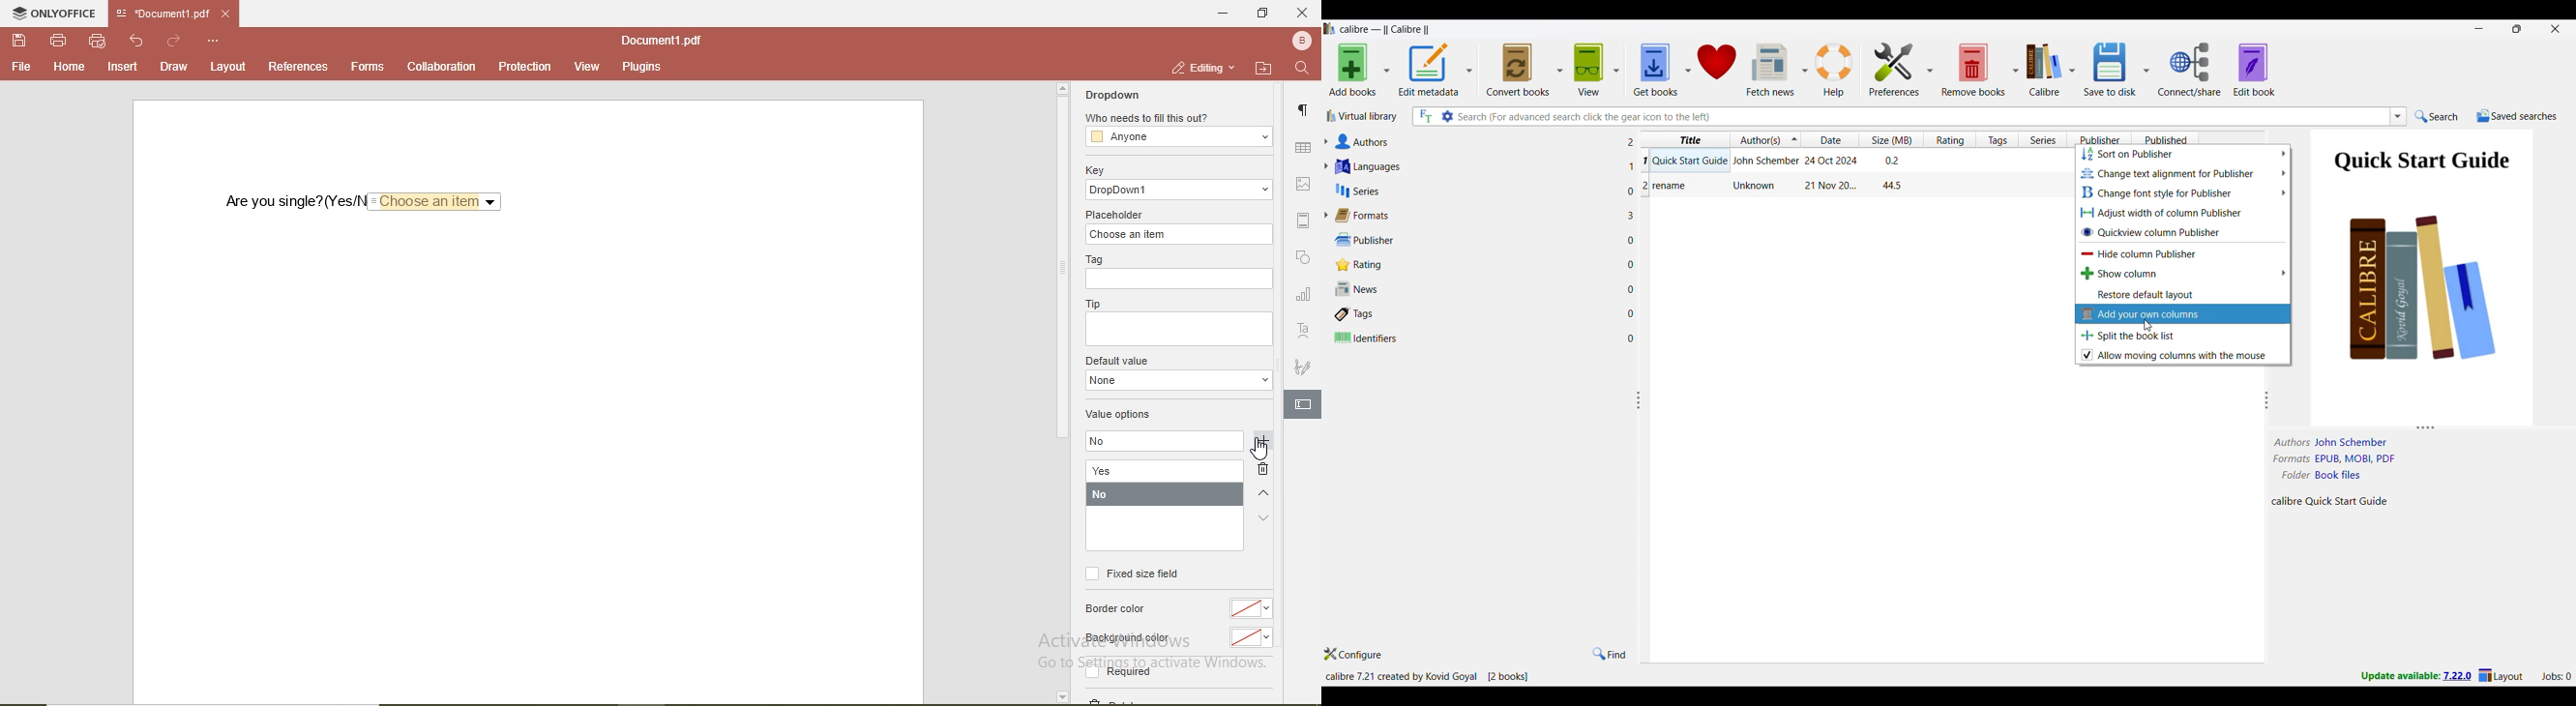  What do you see at coordinates (1176, 235) in the screenshot?
I see `choose an item` at bounding box center [1176, 235].